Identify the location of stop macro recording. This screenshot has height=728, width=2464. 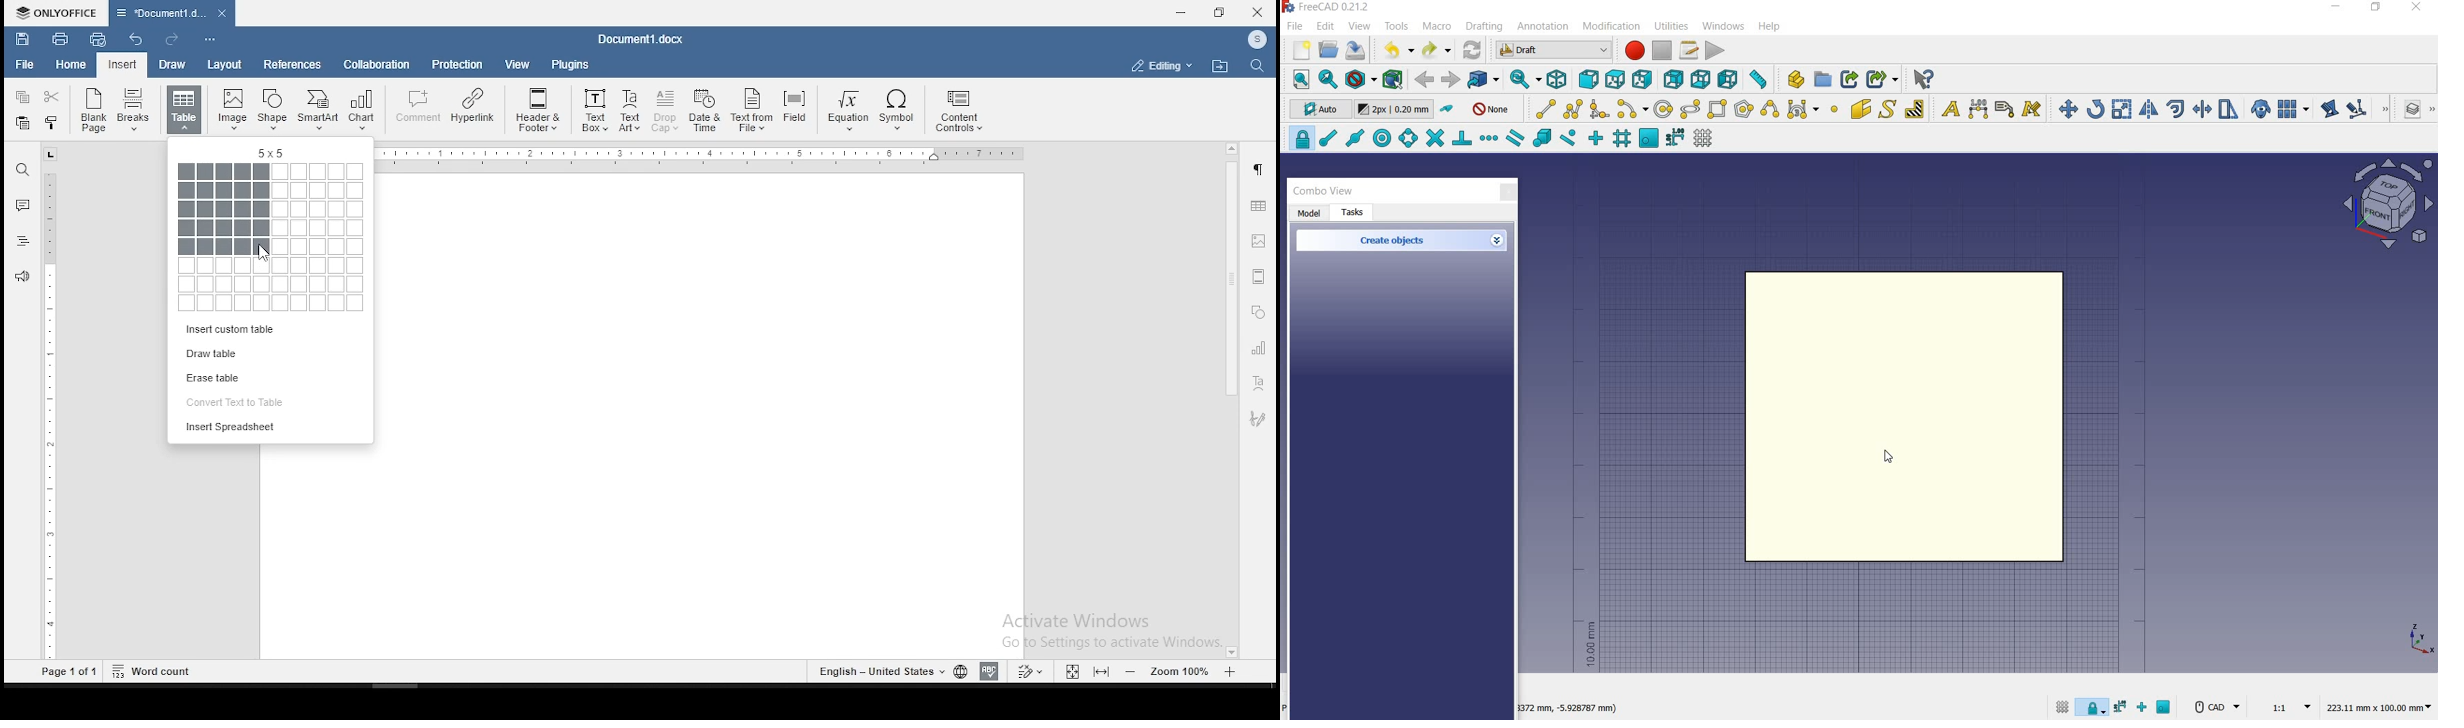
(1663, 50).